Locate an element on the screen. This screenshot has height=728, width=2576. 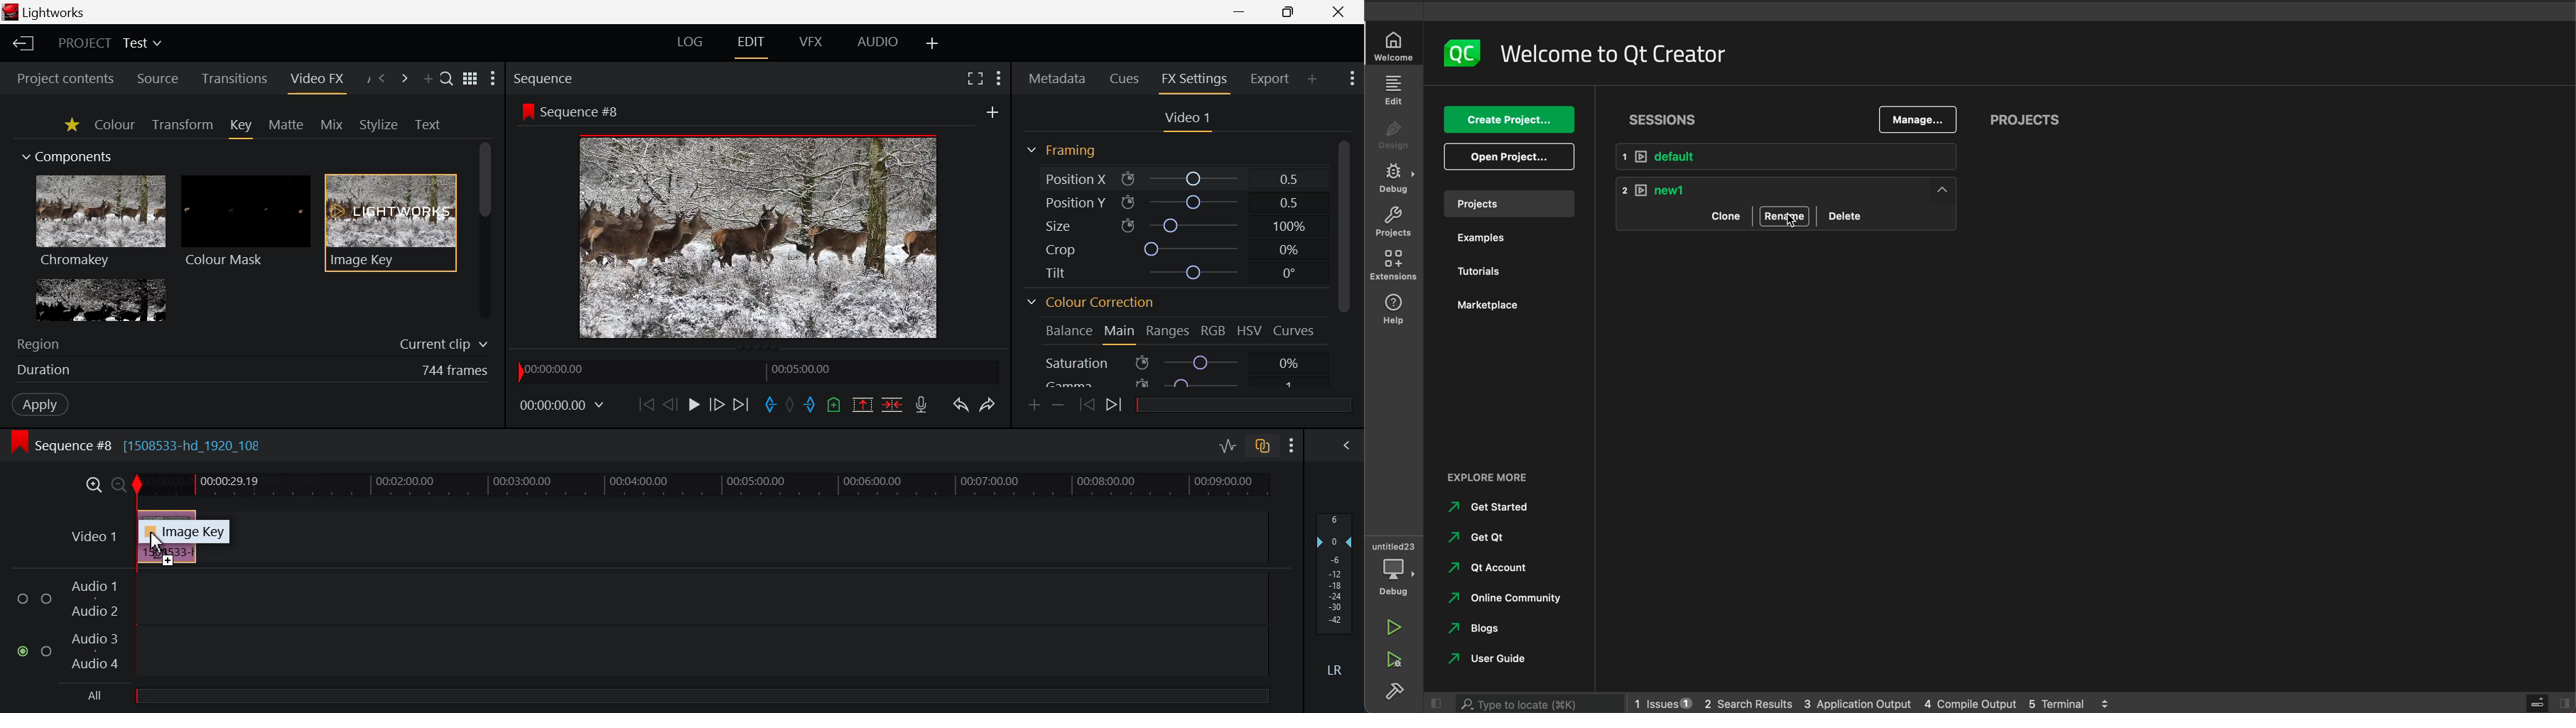
icon is located at coordinates (1127, 202).